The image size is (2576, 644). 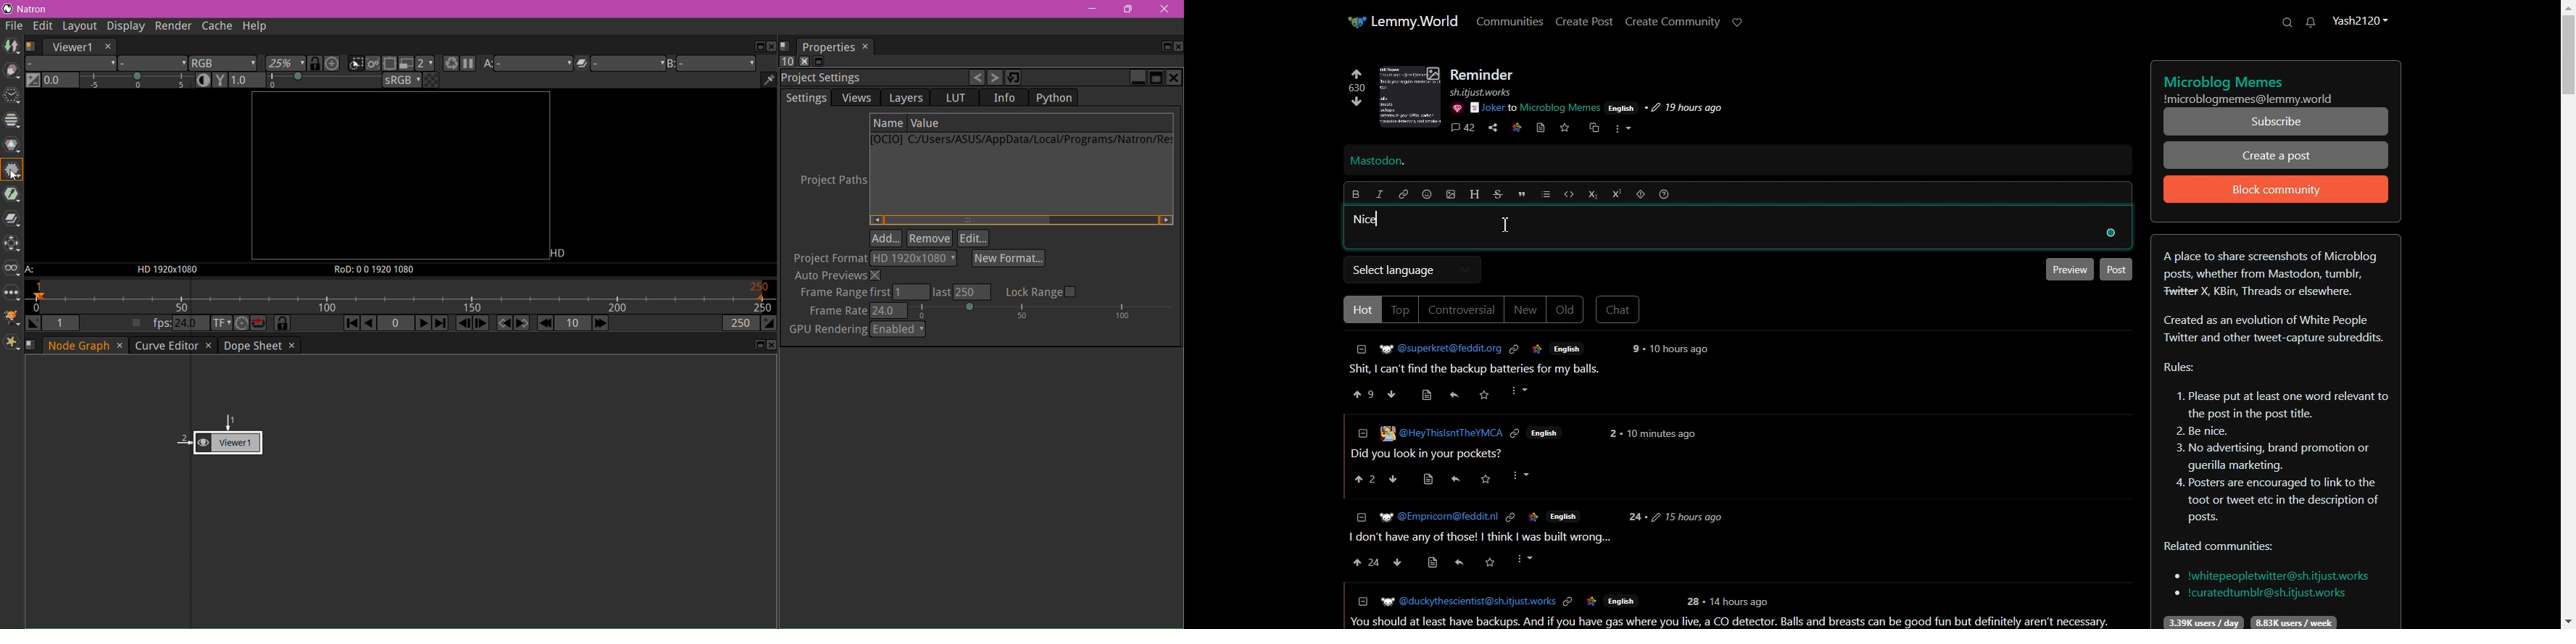 What do you see at coordinates (422, 323) in the screenshot?
I see `Play Forward` at bounding box center [422, 323].